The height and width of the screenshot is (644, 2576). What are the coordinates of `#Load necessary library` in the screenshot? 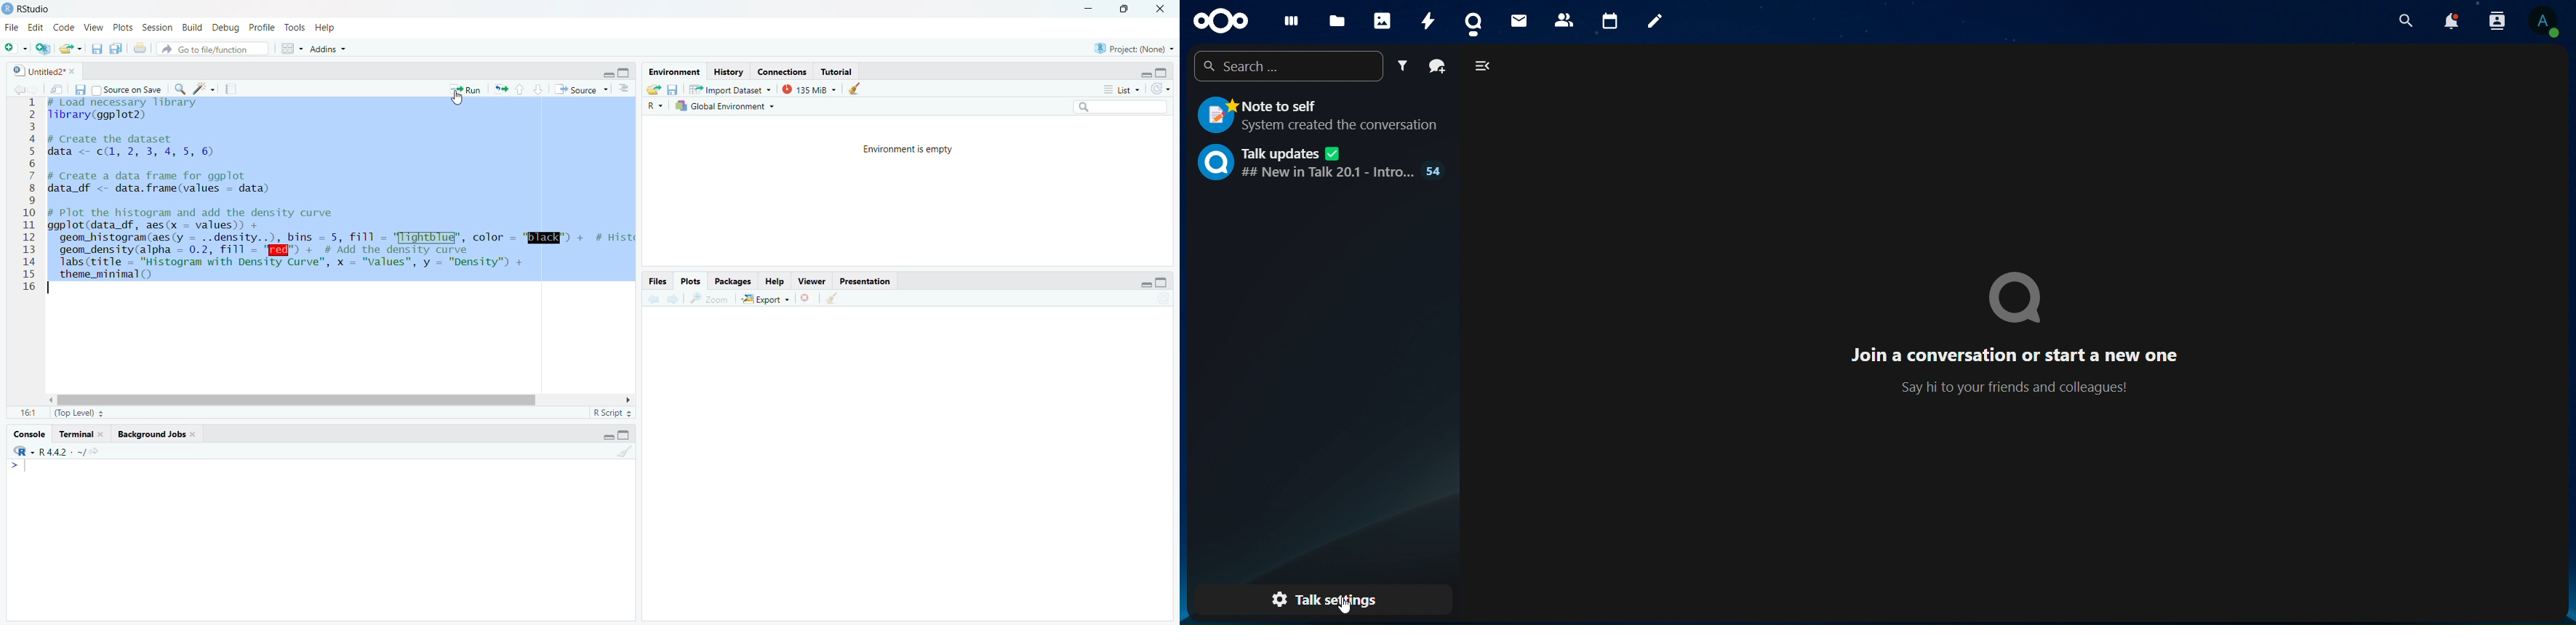 It's located at (125, 103).